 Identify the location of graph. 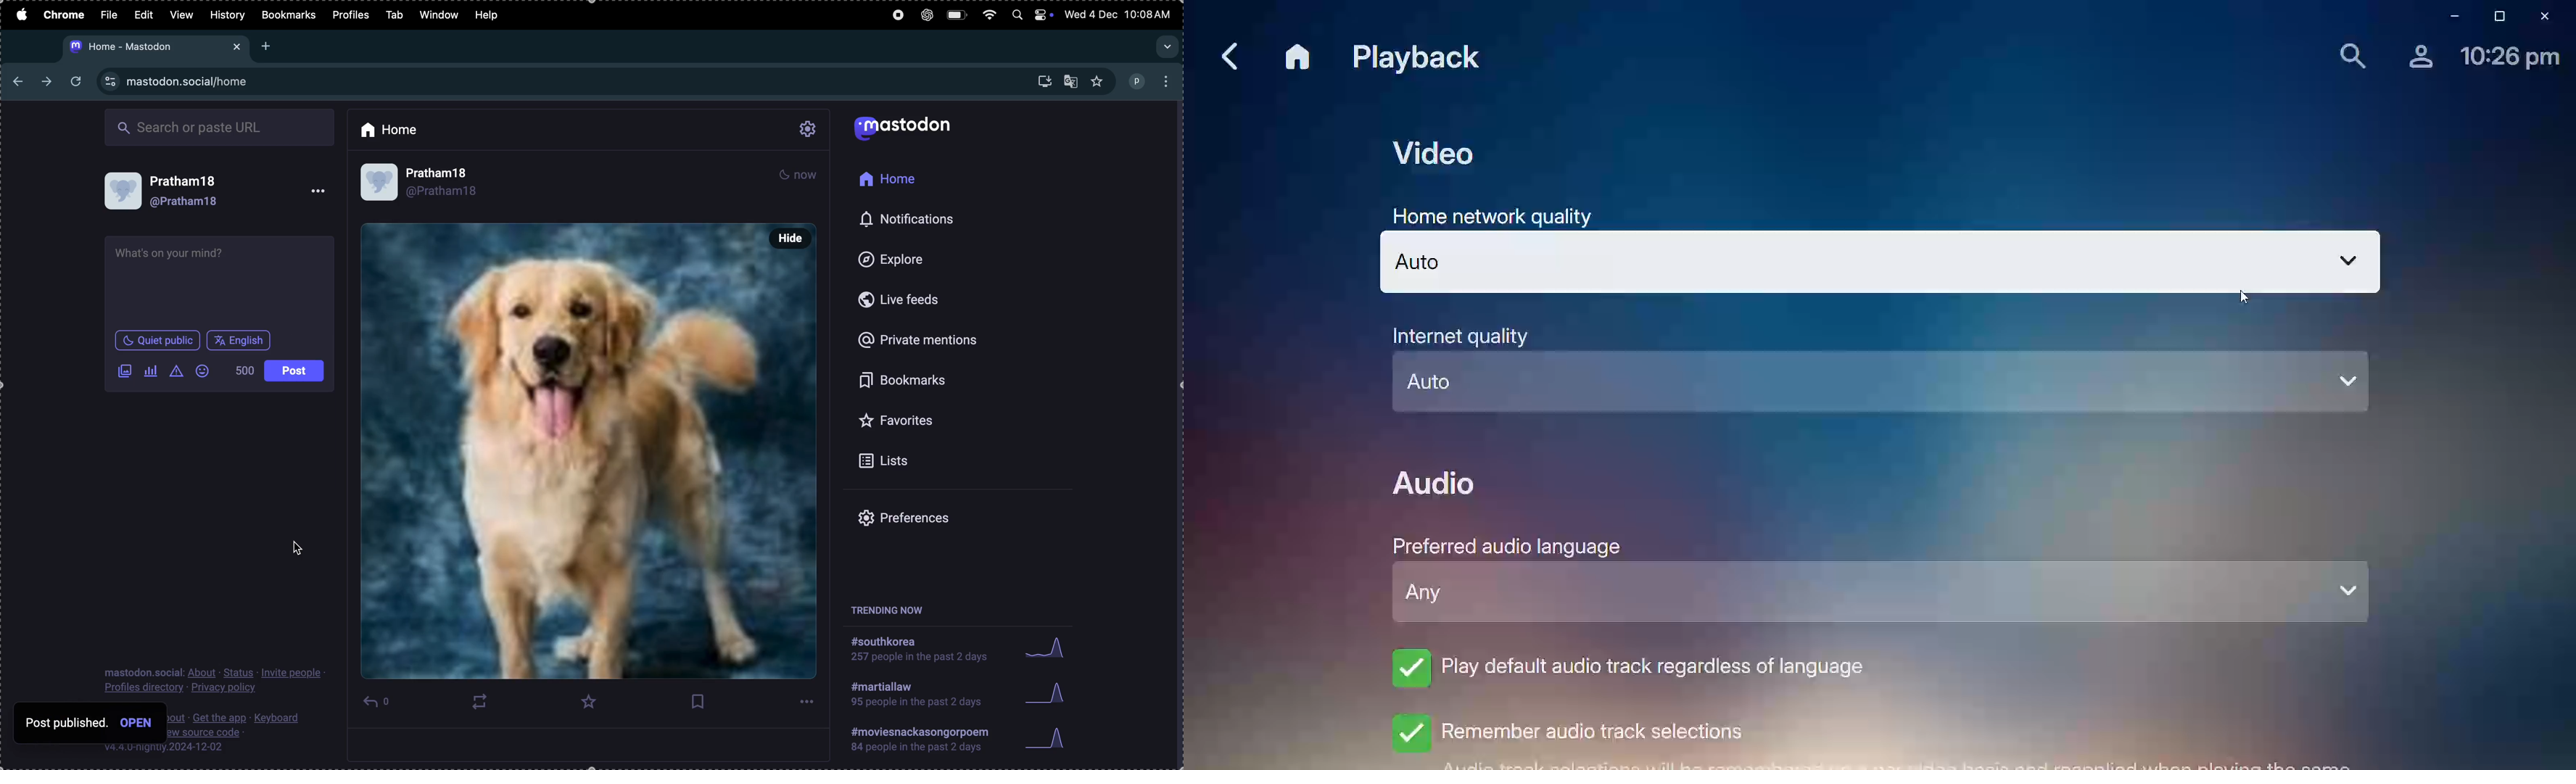
(1049, 693).